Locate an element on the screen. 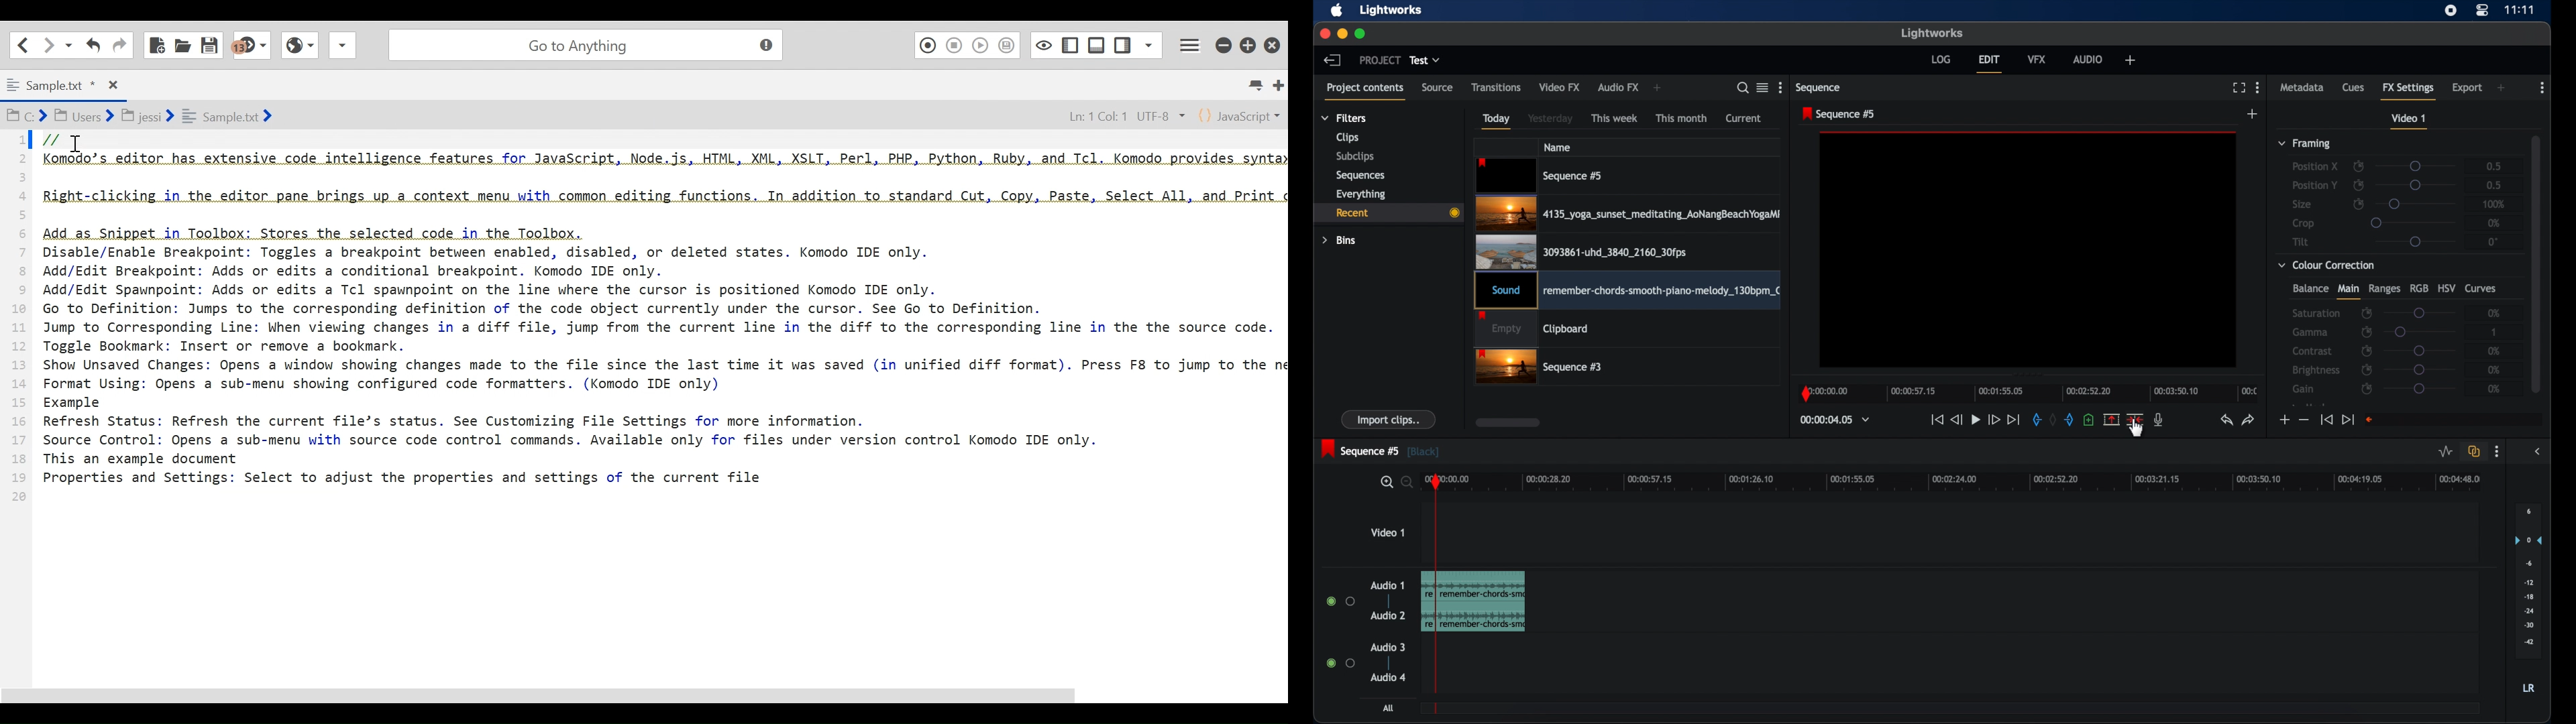 This screenshot has width=2576, height=728. video preview is located at coordinates (2029, 251).